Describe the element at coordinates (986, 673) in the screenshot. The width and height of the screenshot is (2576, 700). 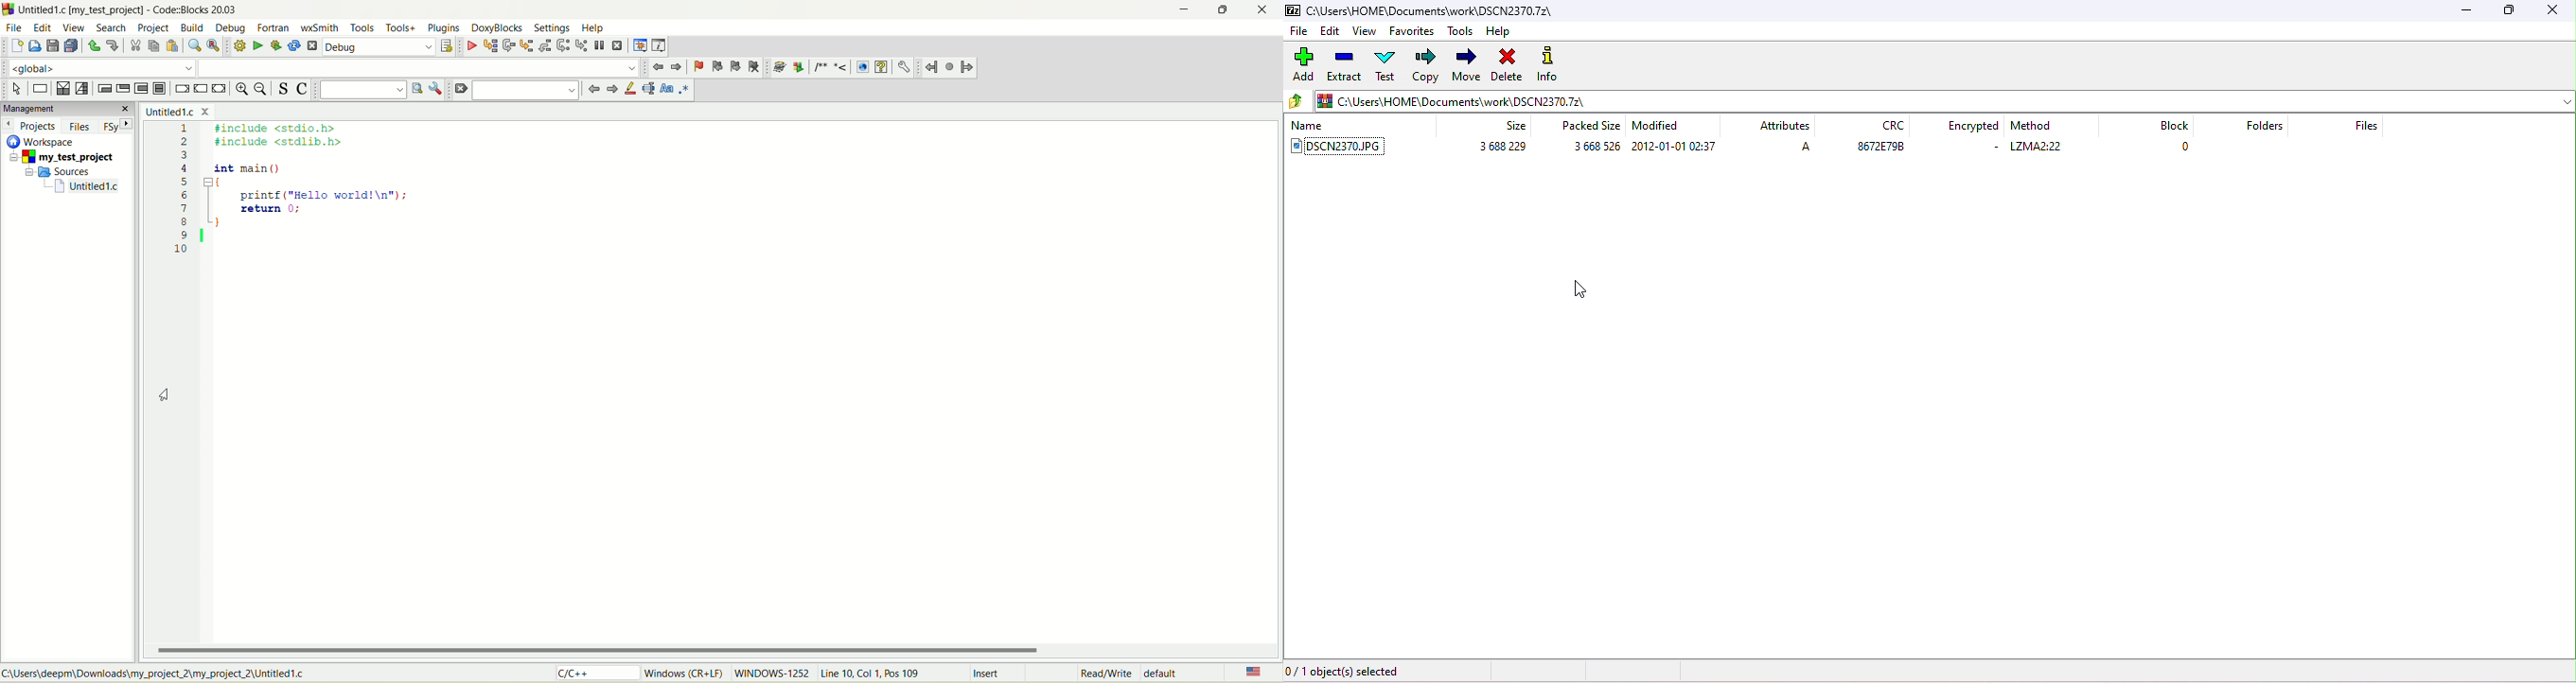
I see `insert` at that location.